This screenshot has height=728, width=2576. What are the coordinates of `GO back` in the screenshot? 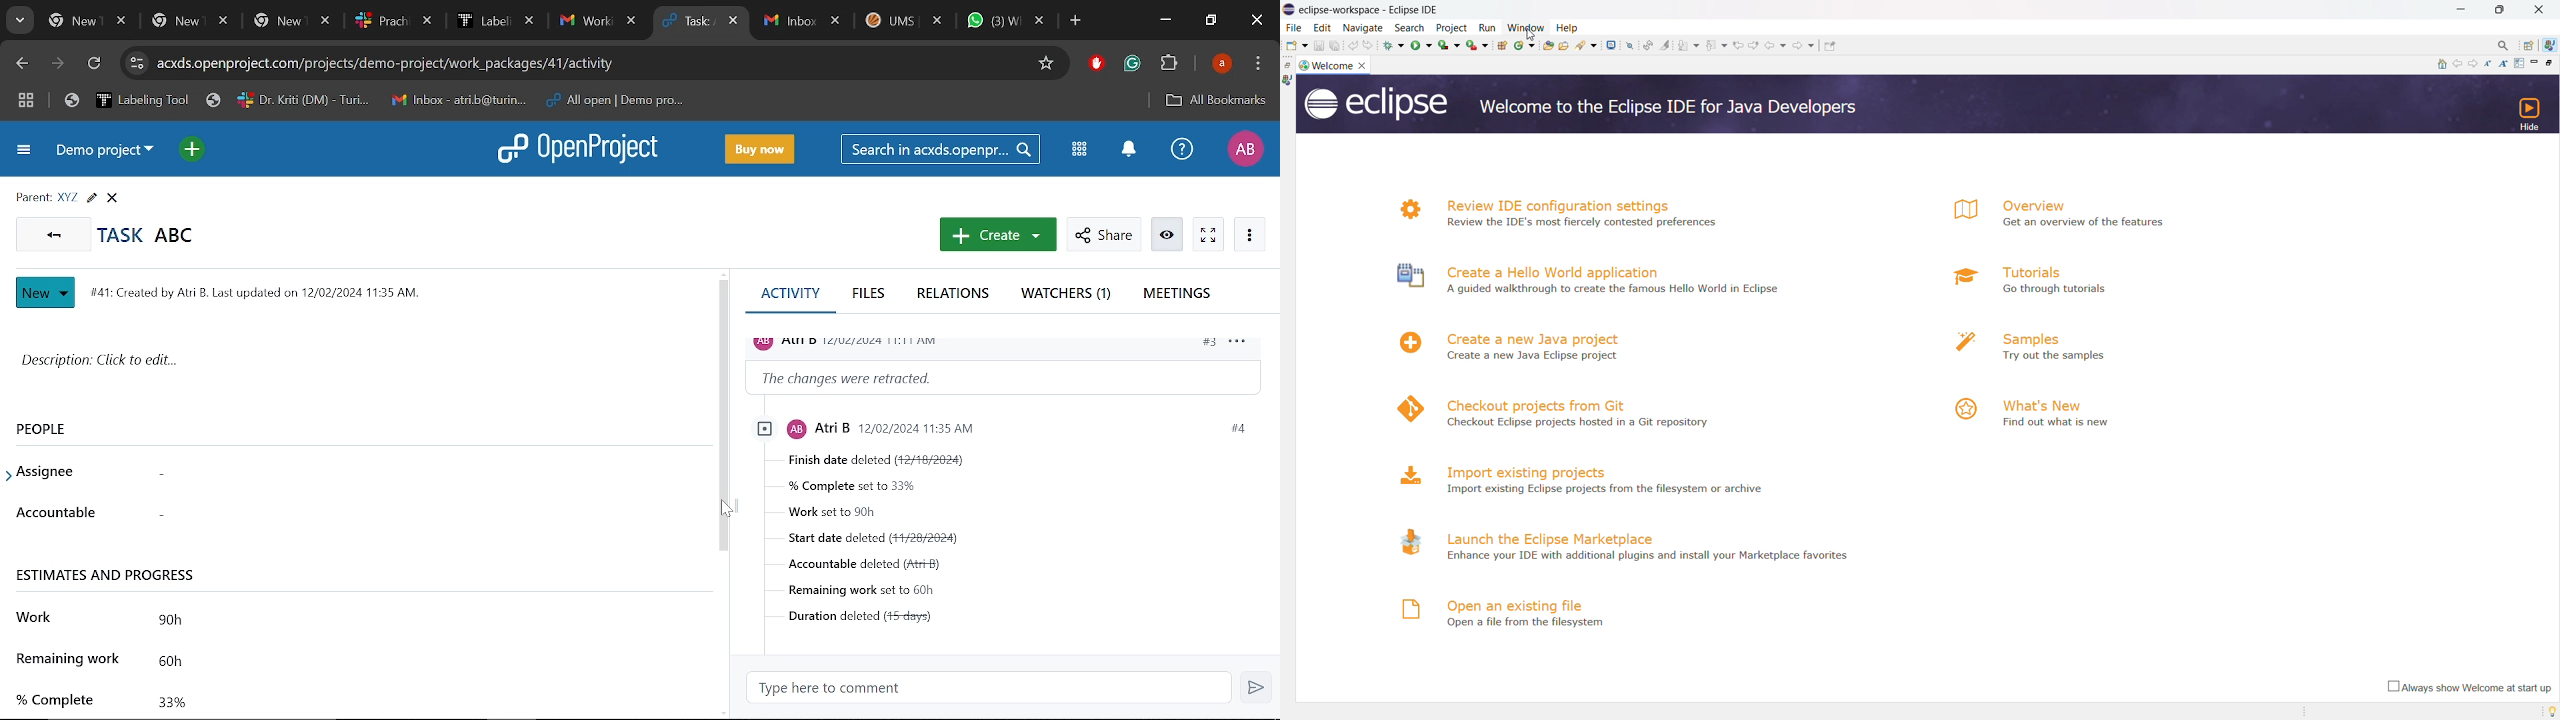 It's located at (50, 233).